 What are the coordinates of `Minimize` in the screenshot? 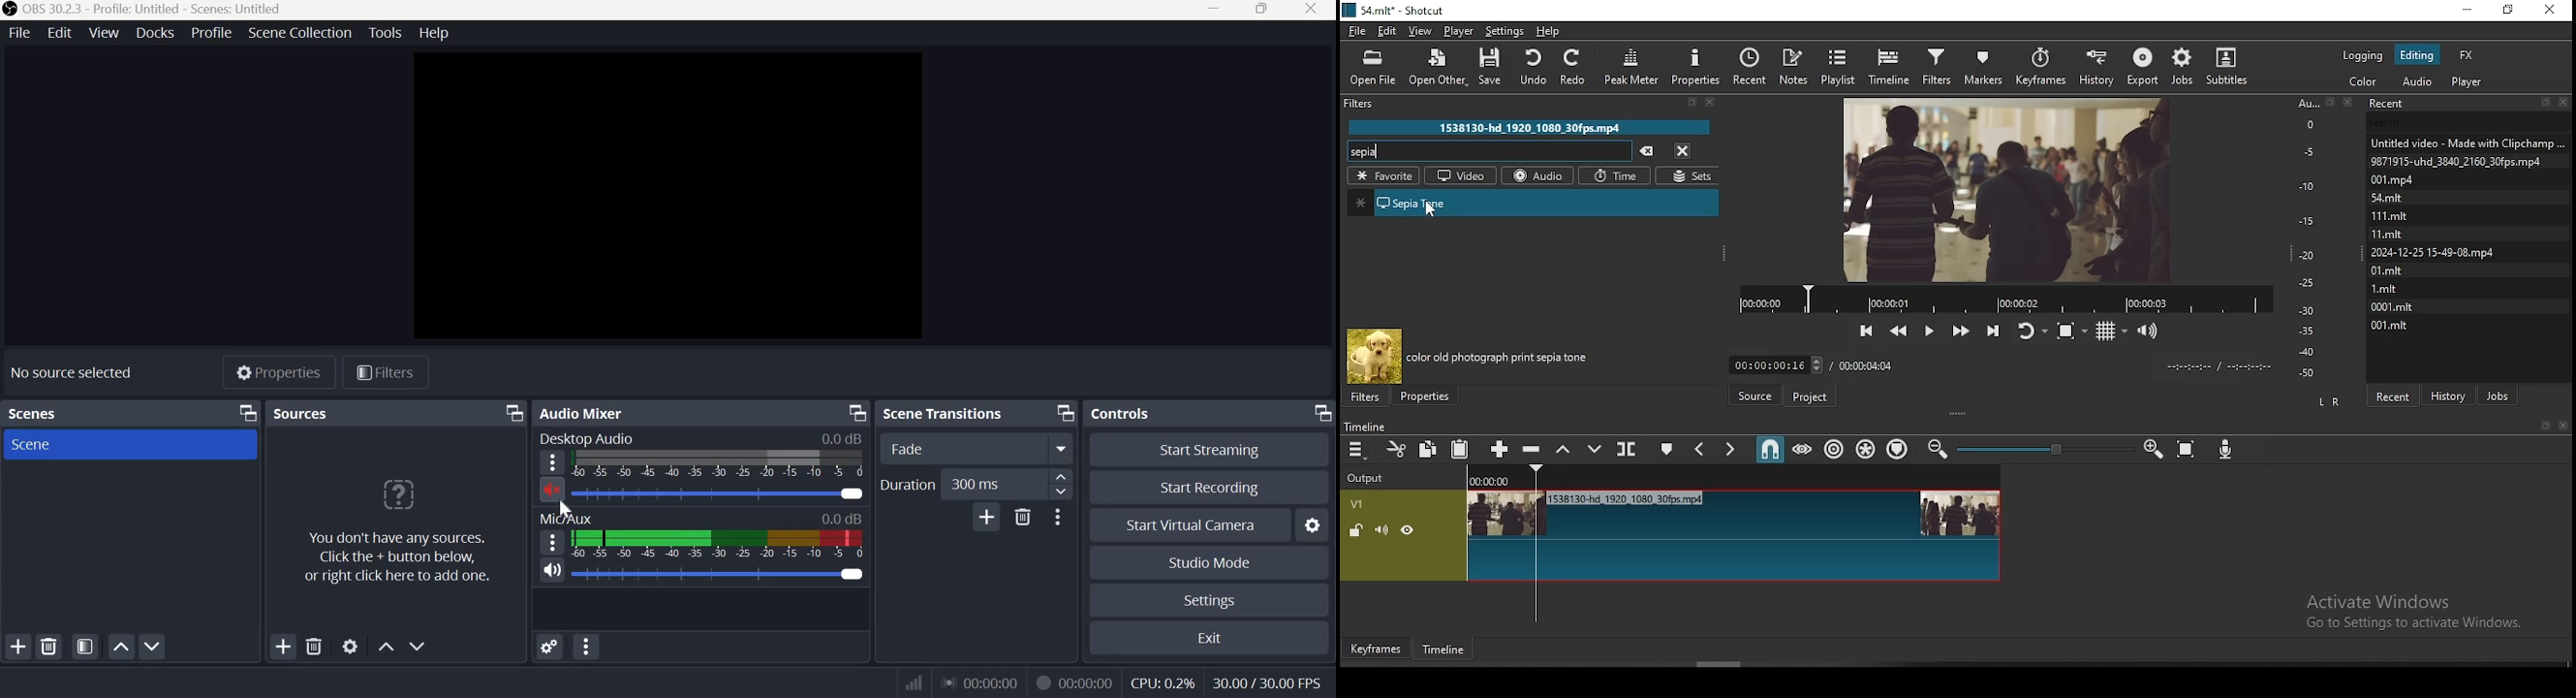 It's located at (1214, 10).